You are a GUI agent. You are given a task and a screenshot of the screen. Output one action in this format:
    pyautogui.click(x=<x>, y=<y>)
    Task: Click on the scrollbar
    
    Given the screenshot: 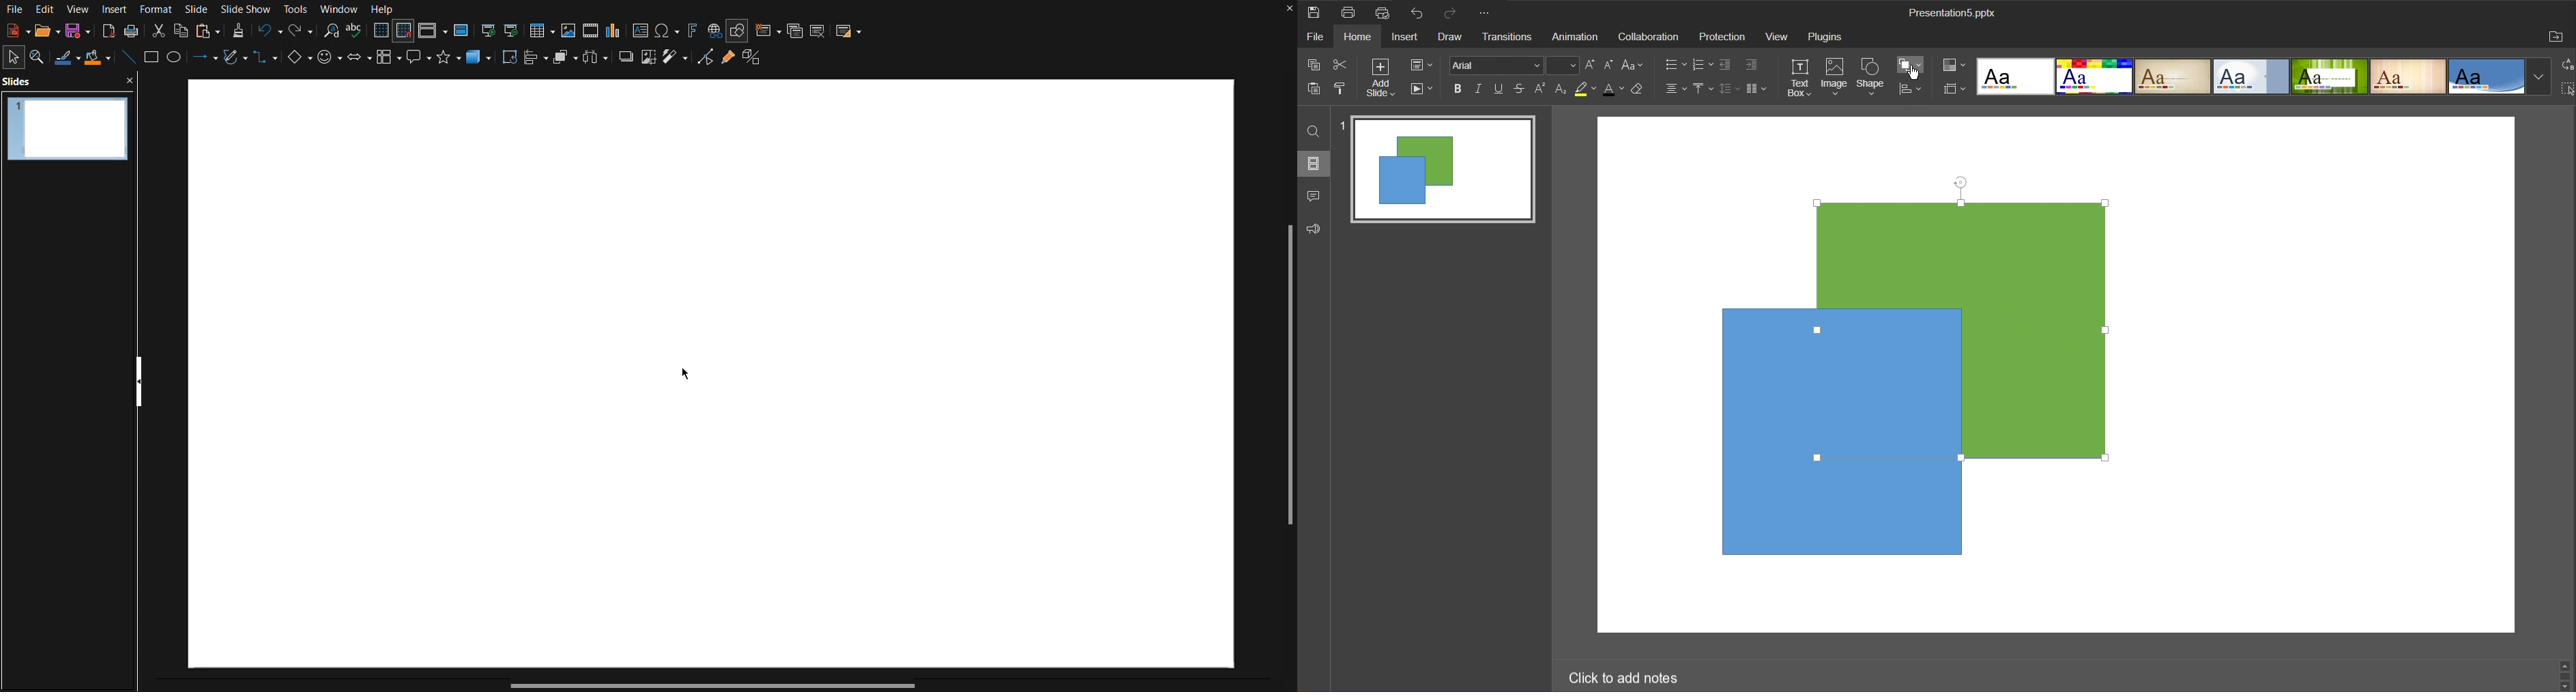 What is the action you would take?
    pyautogui.click(x=2562, y=674)
    